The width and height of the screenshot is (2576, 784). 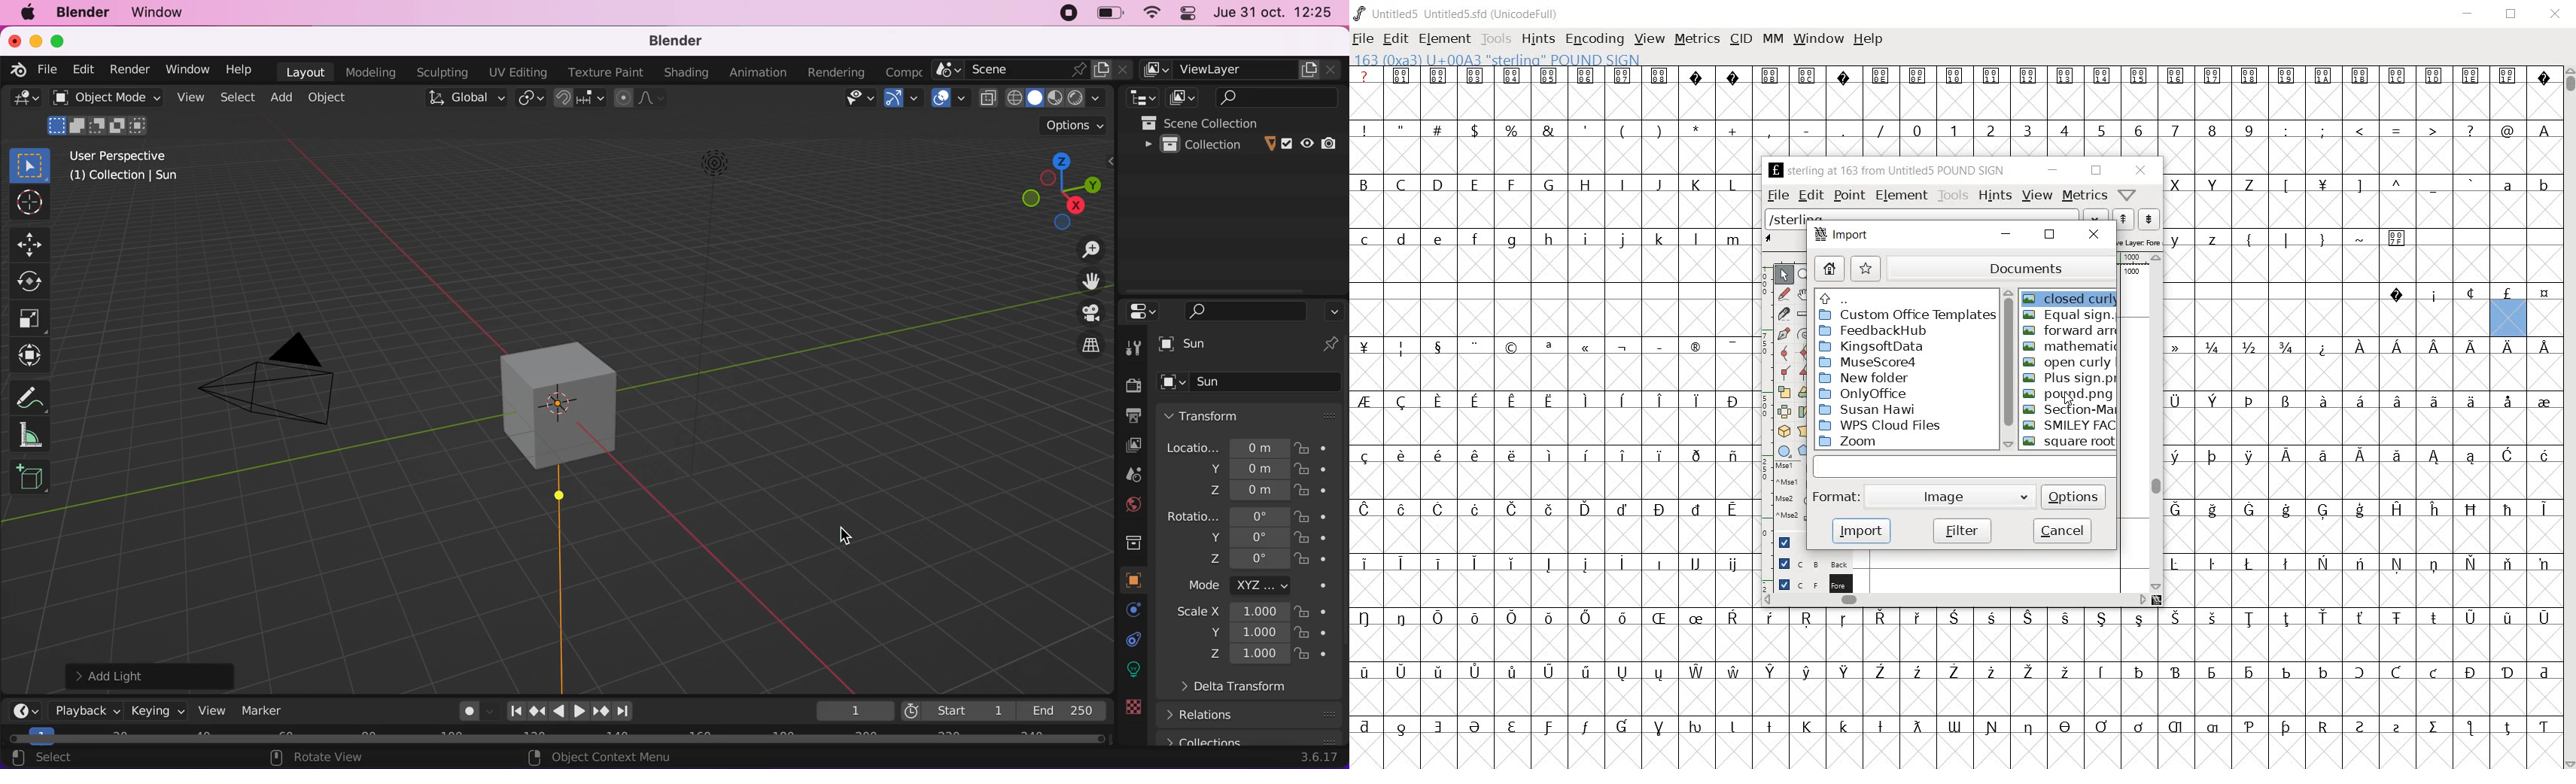 What do you see at coordinates (2179, 401) in the screenshot?
I see `Symbol` at bounding box center [2179, 401].